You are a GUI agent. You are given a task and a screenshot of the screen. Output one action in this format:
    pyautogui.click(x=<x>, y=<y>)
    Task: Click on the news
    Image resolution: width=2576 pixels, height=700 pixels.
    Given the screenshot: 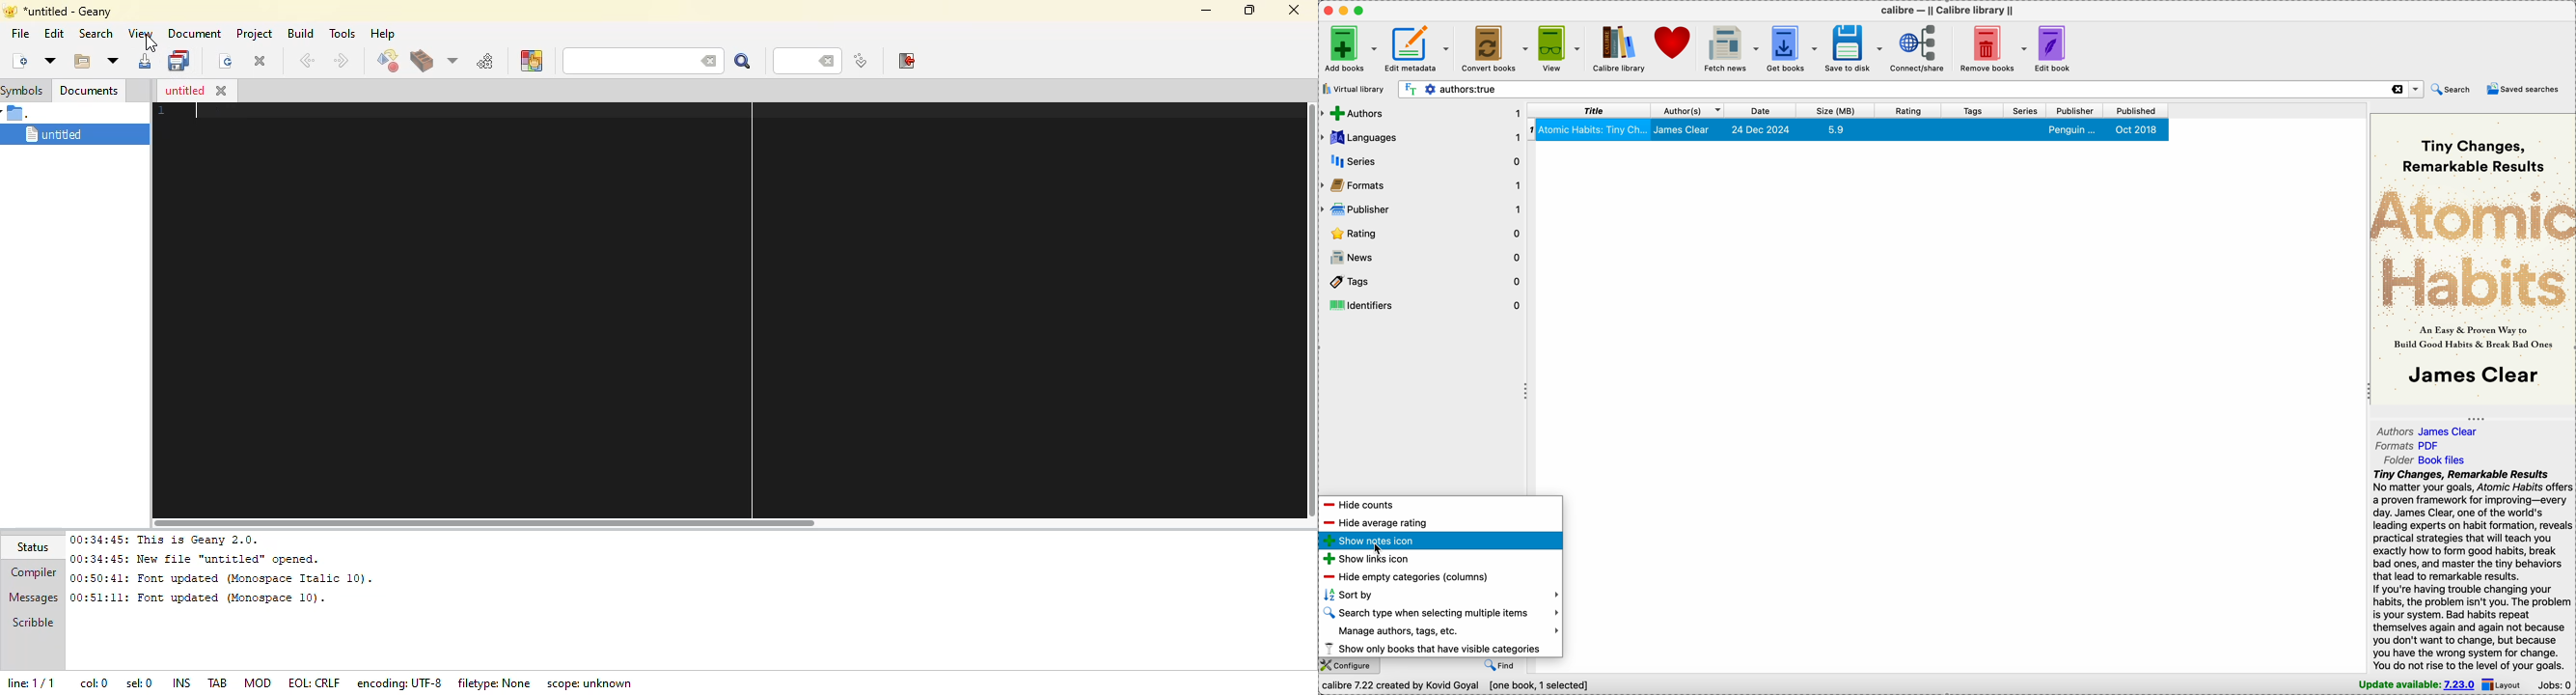 What is the action you would take?
    pyautogui.click(x=1422, y=257)
    